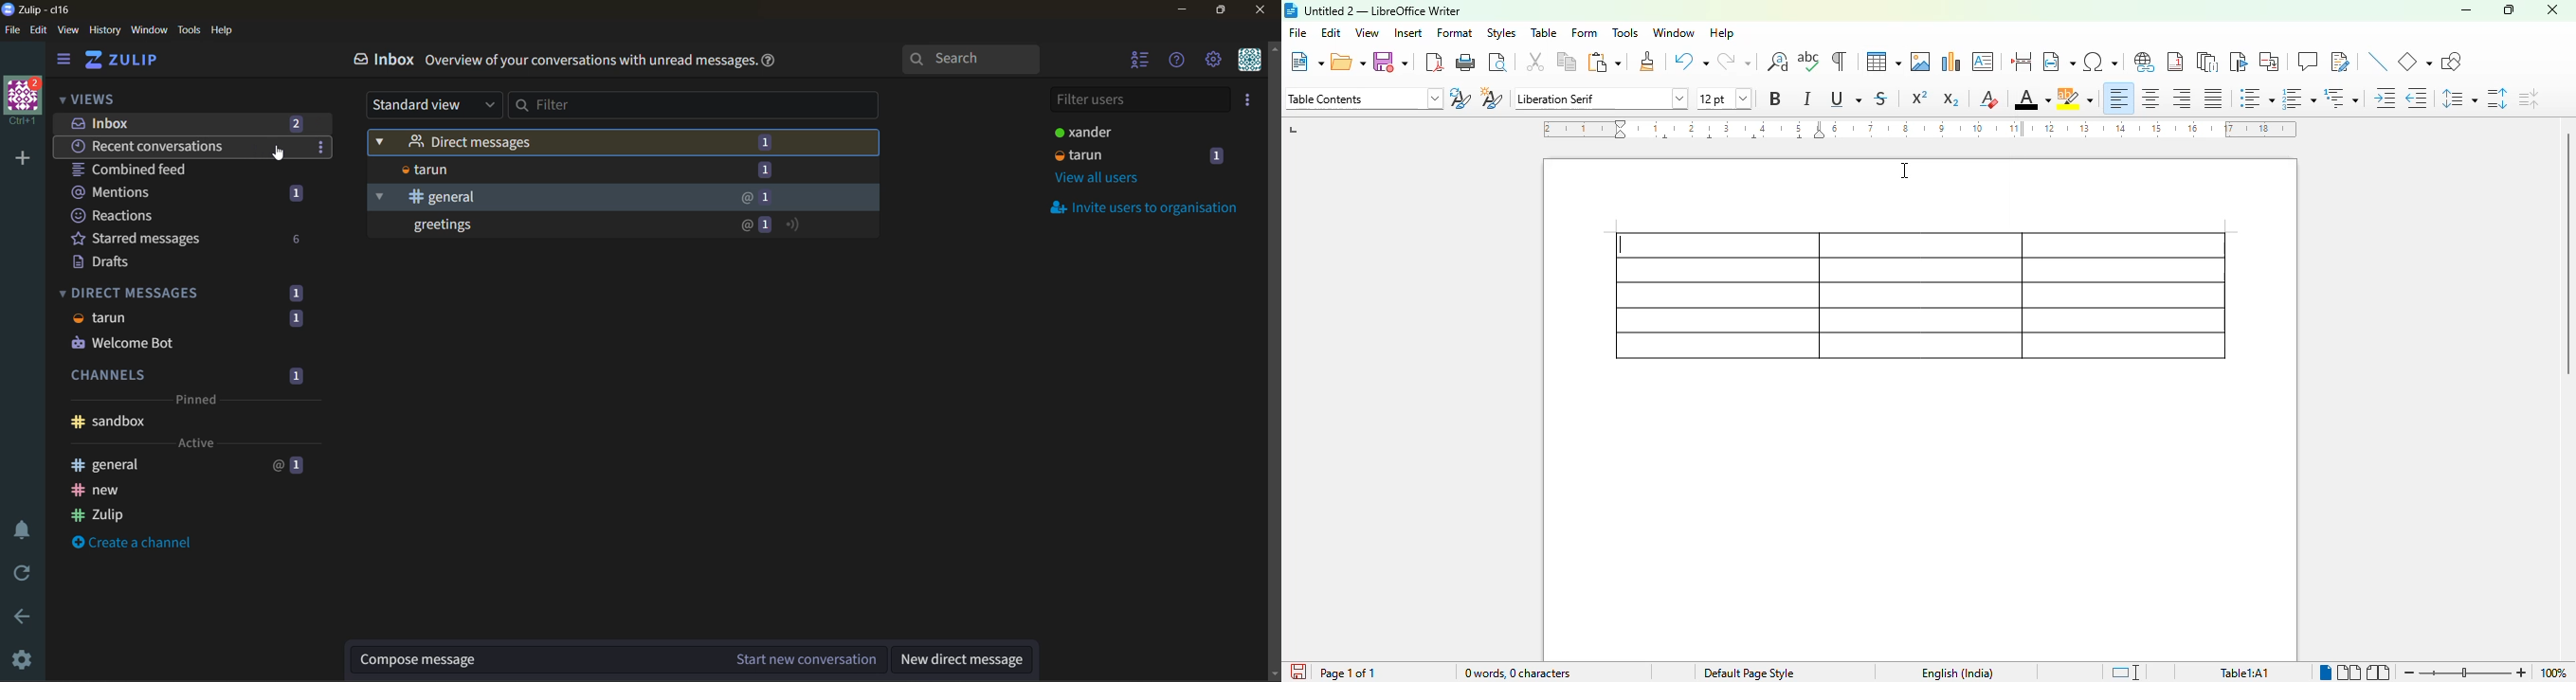 The width and height of the screenshot is (2576, 700). What do you see at coordinates (745, 198) in the screenshot?
I see `@` at bounding box center [745, 198].